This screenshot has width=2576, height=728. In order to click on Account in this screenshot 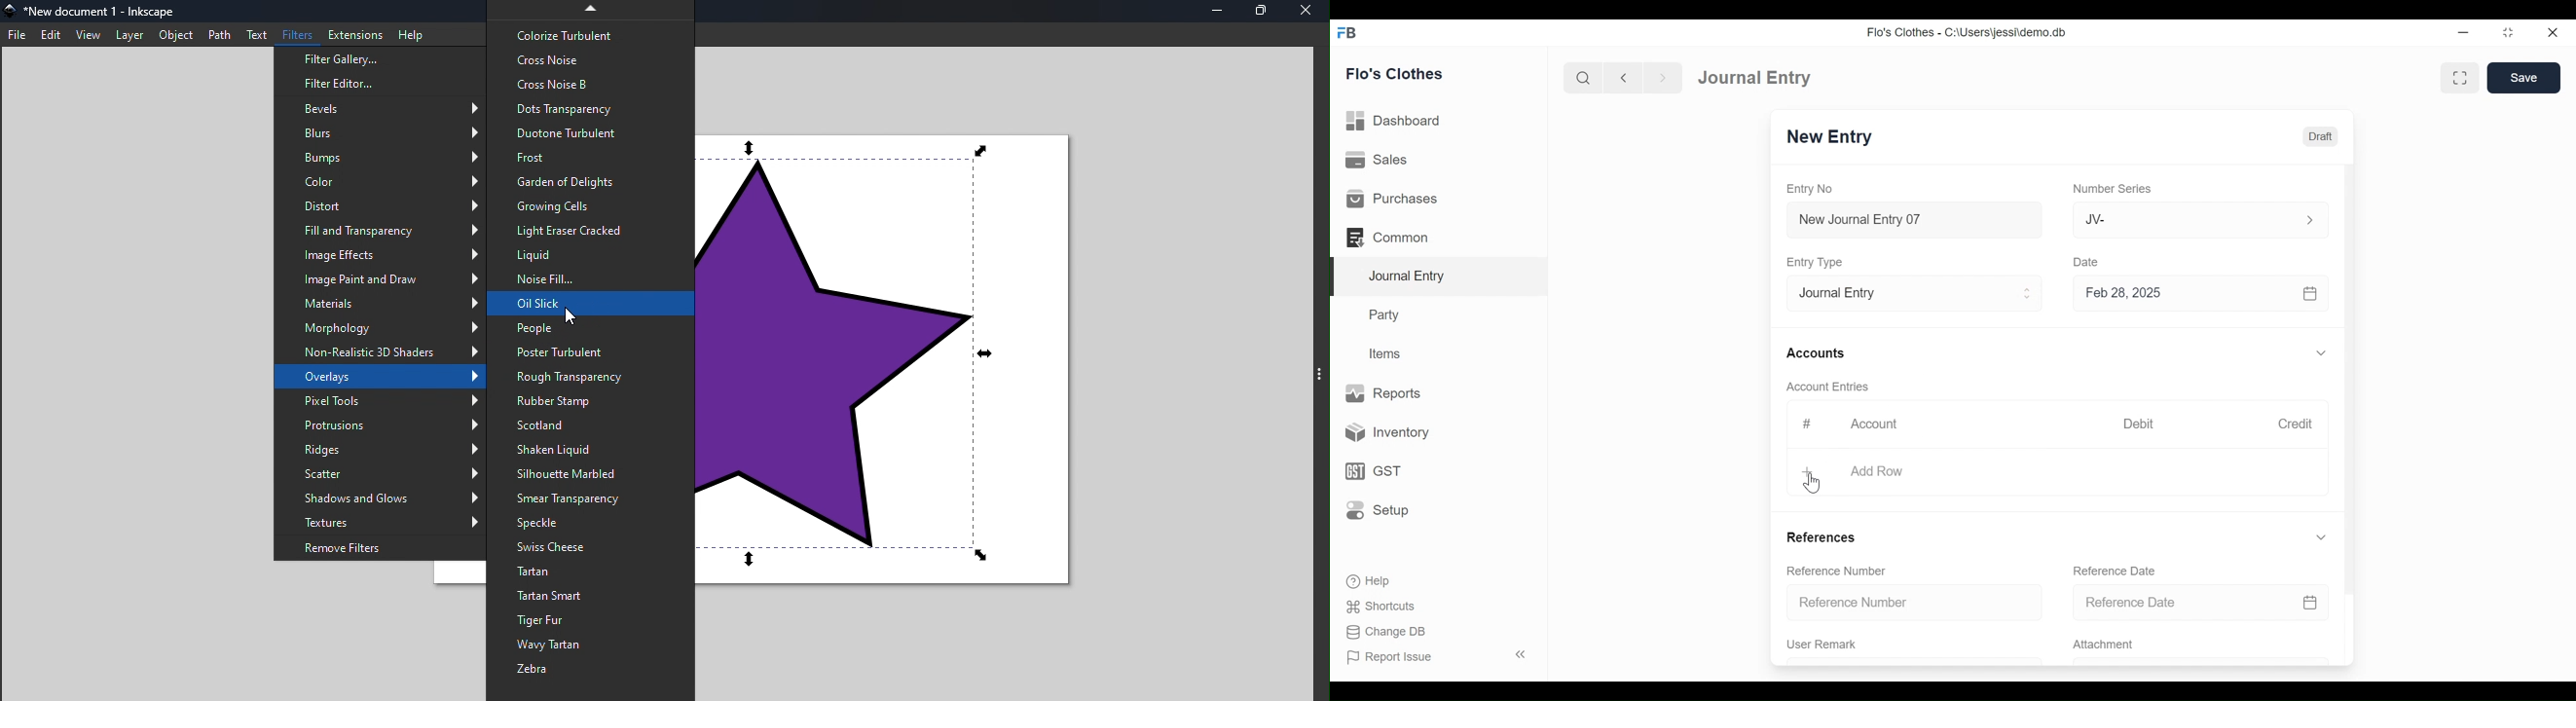, I will do `click(1874, 422)`.